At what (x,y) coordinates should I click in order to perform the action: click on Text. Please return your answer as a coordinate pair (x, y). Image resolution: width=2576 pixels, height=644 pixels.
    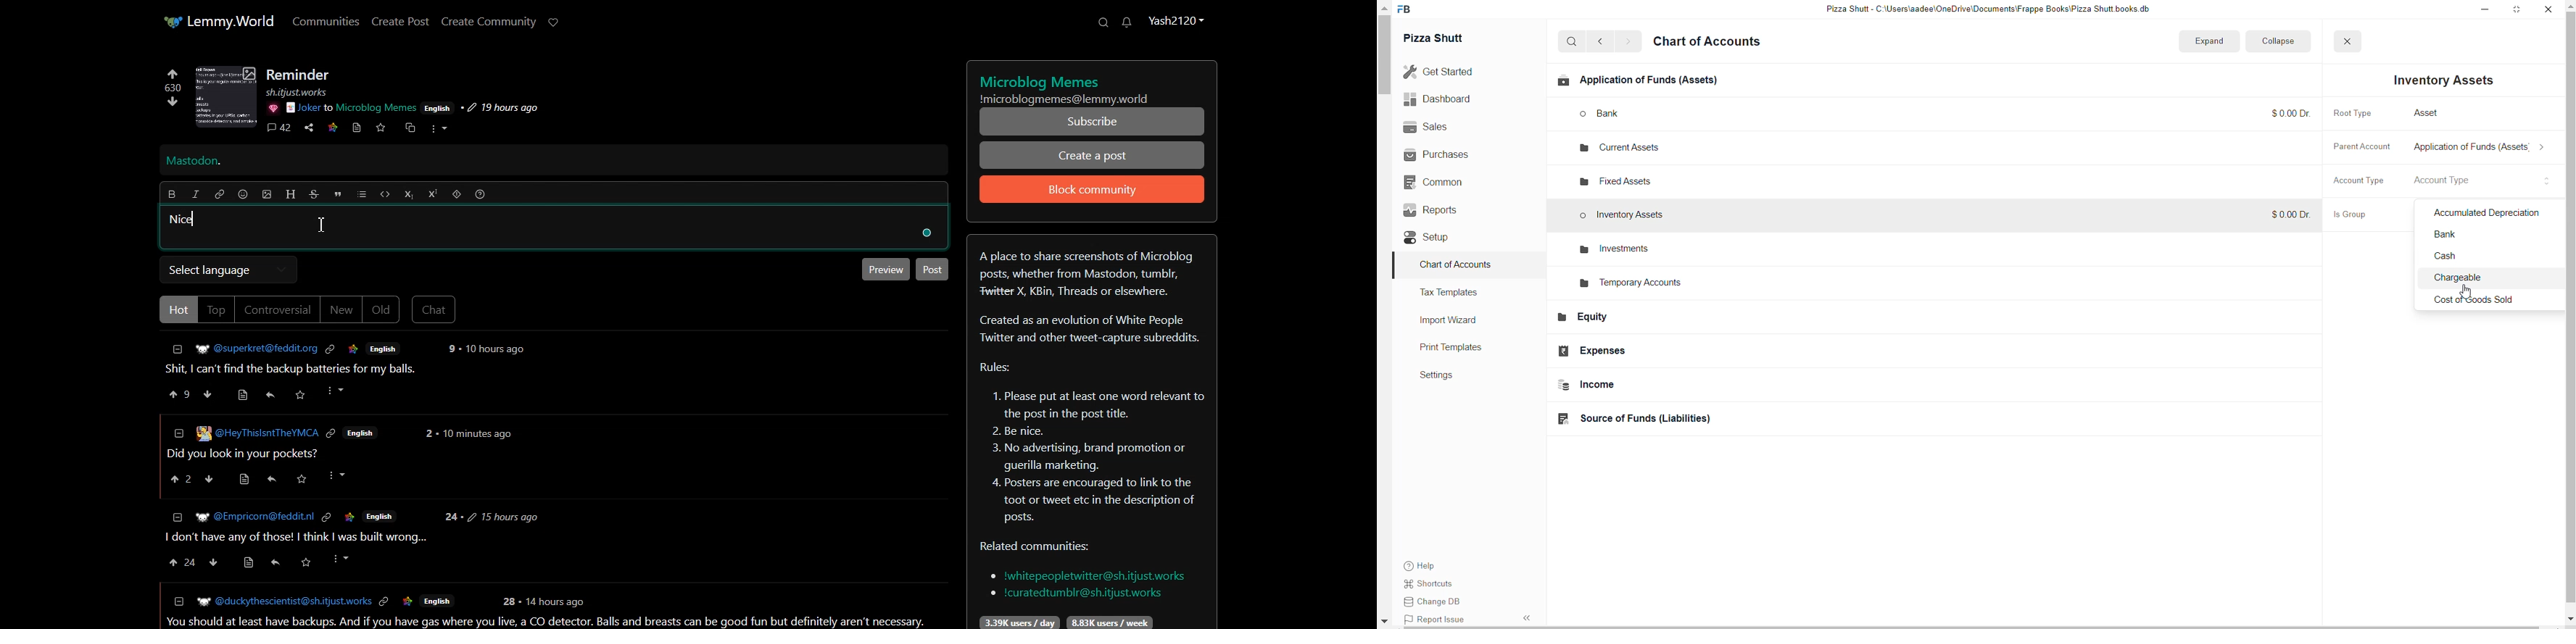
    Looking at the image, I should click on (1093, 86).